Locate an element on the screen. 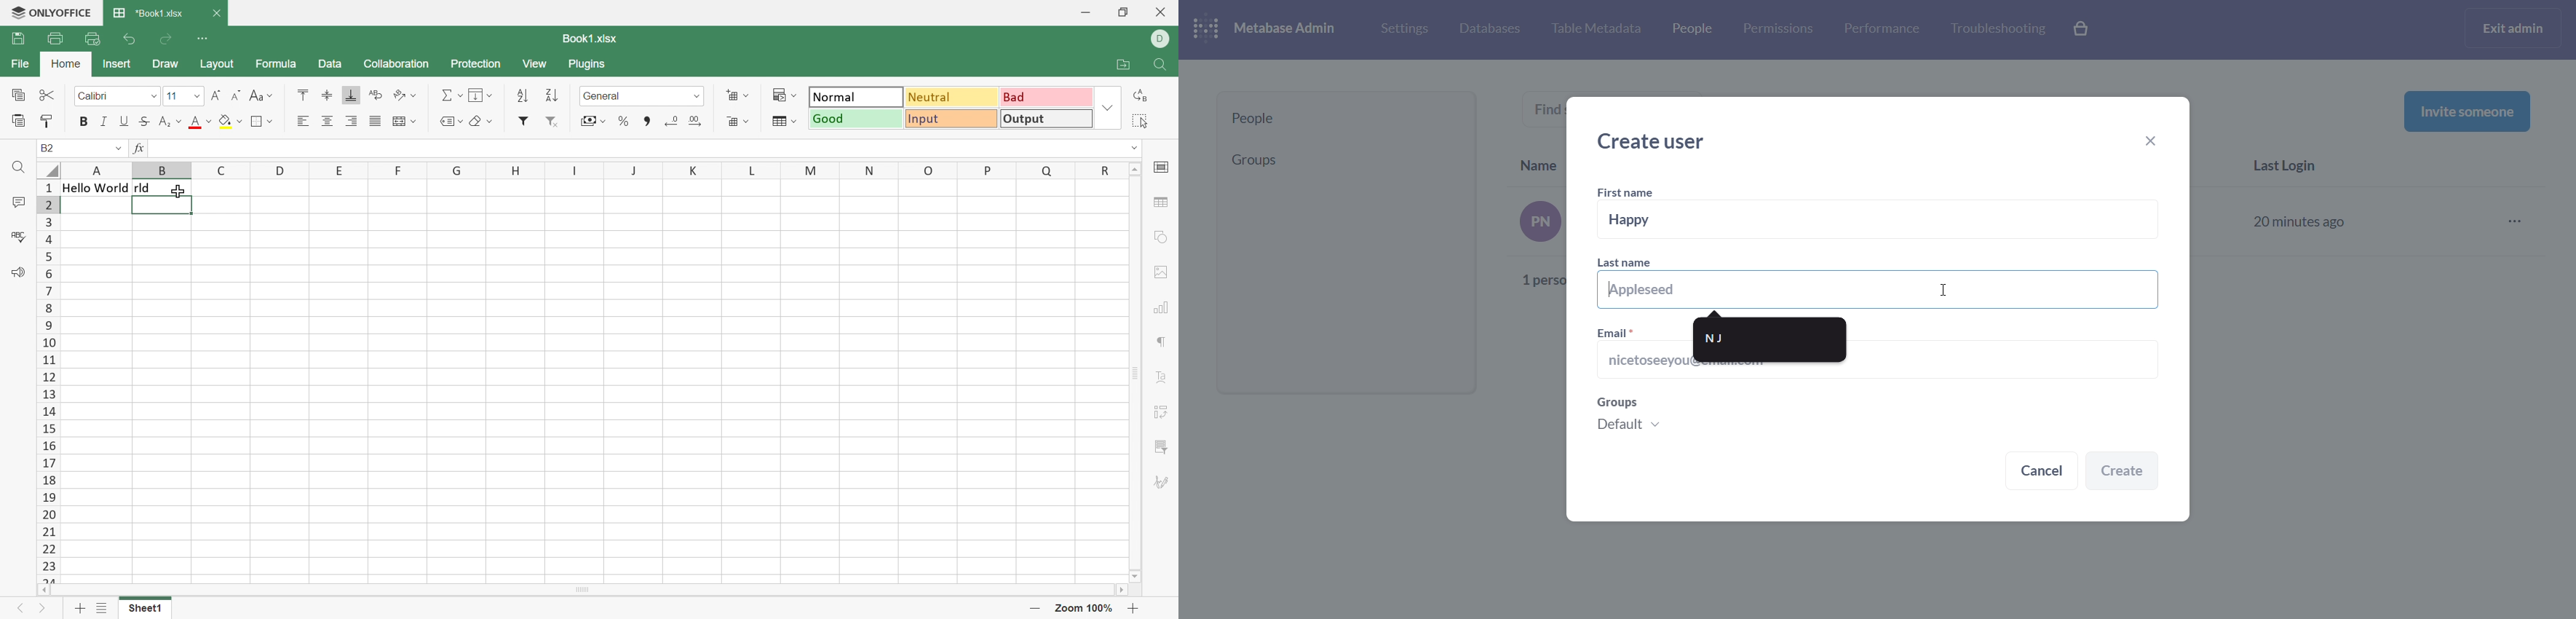 The width and height of the screenshot is (2576, 644). Decrease decimal is located at coordinates (672, 122).